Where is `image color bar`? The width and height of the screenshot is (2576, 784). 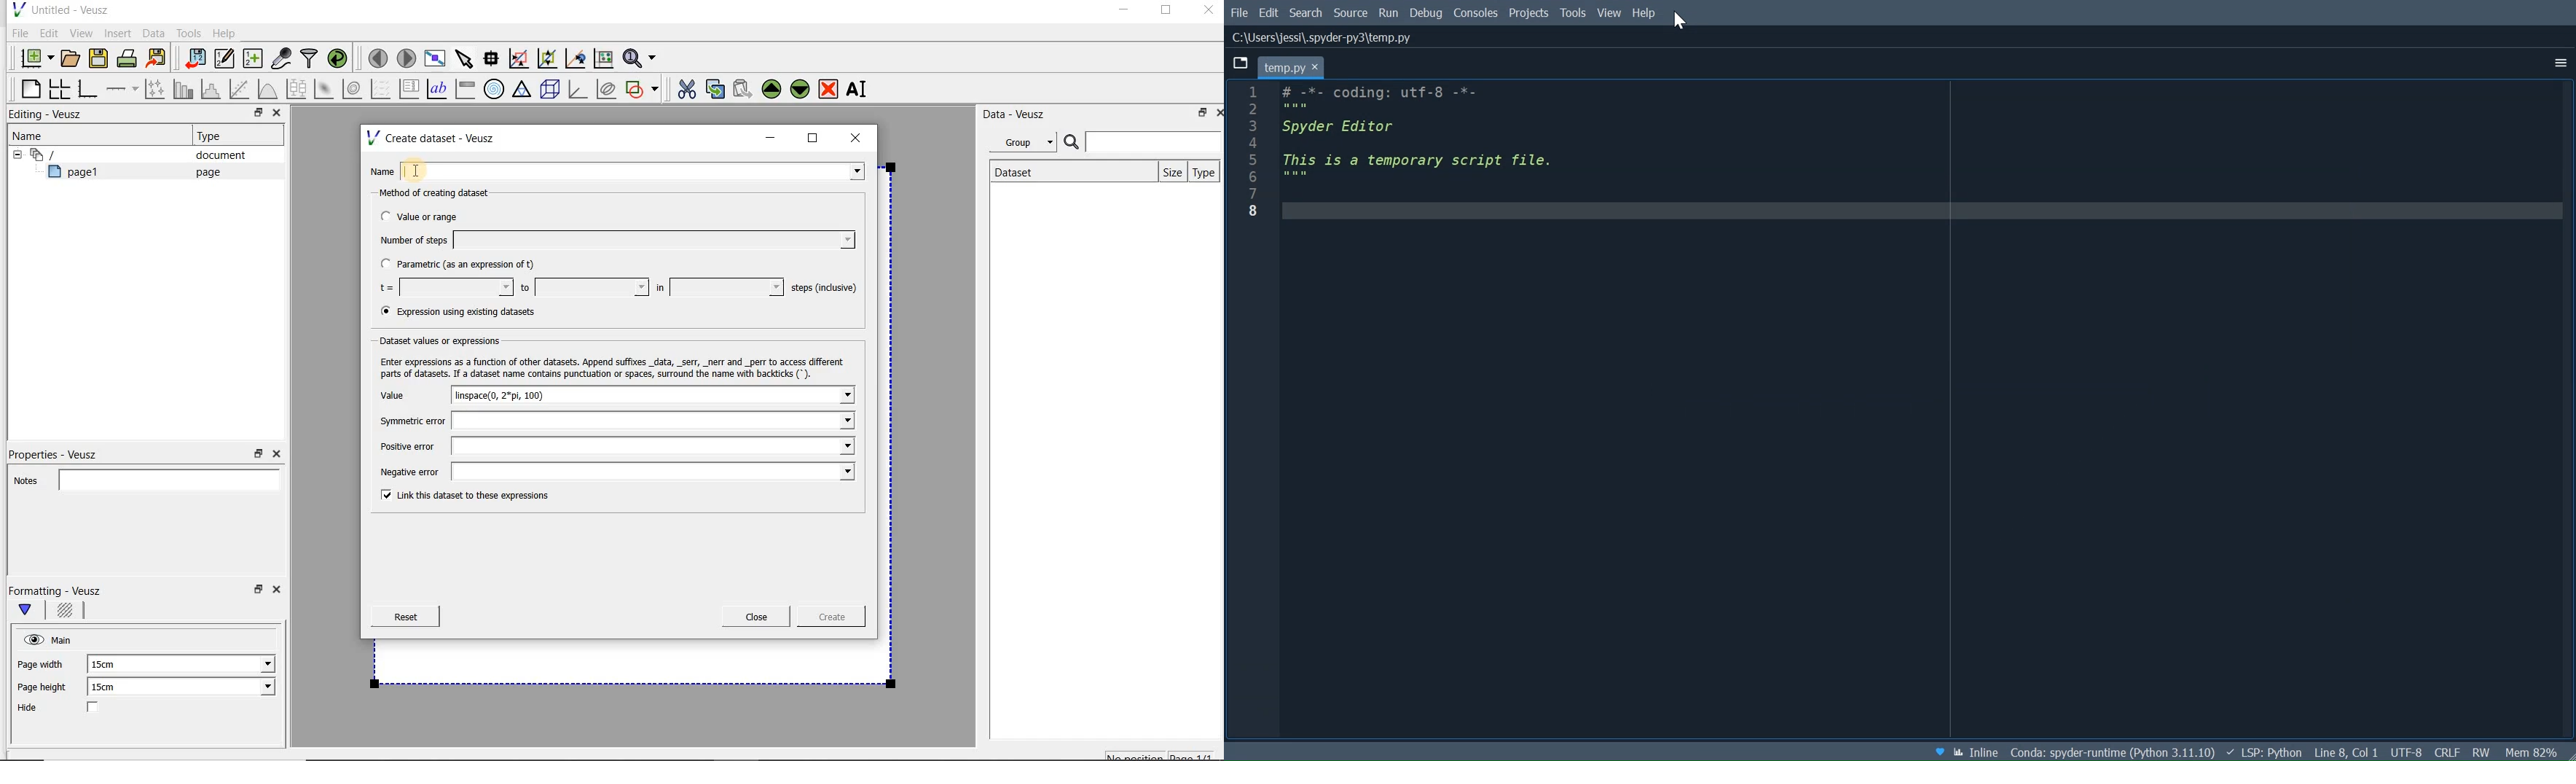
image color bar is located at coordinates (465, 89).